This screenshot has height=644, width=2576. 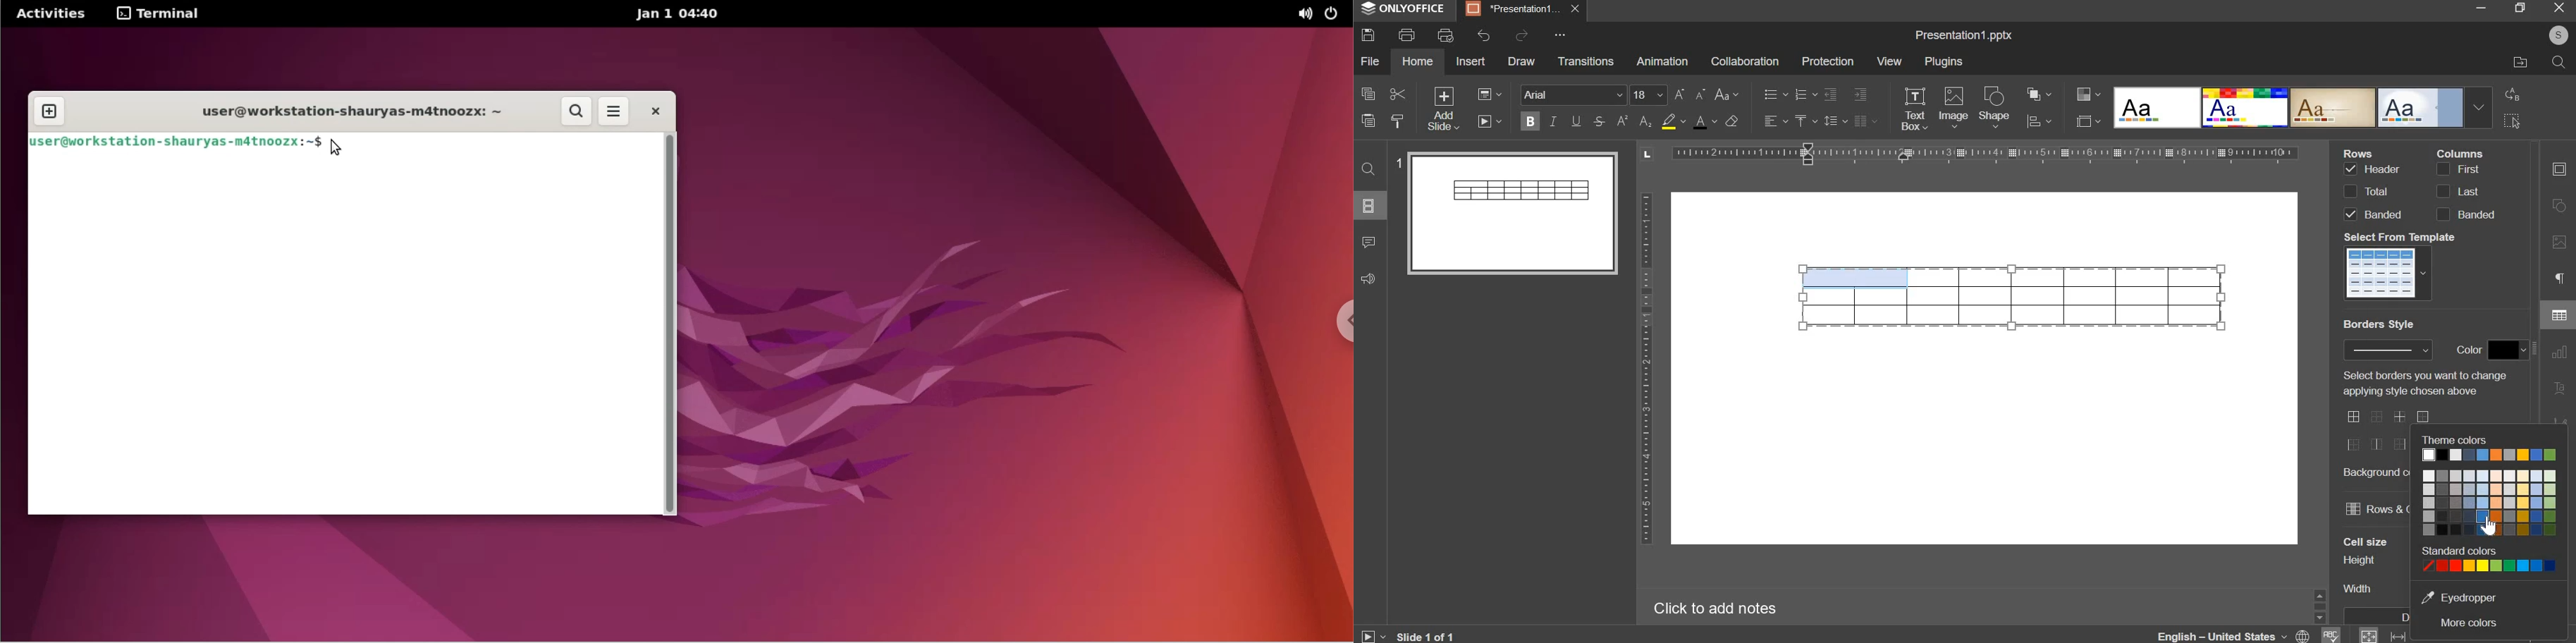 What do you see at coordinates (2559, 300) in the screenshot?
I see `right side menu` at bounding box center [2559, 300].